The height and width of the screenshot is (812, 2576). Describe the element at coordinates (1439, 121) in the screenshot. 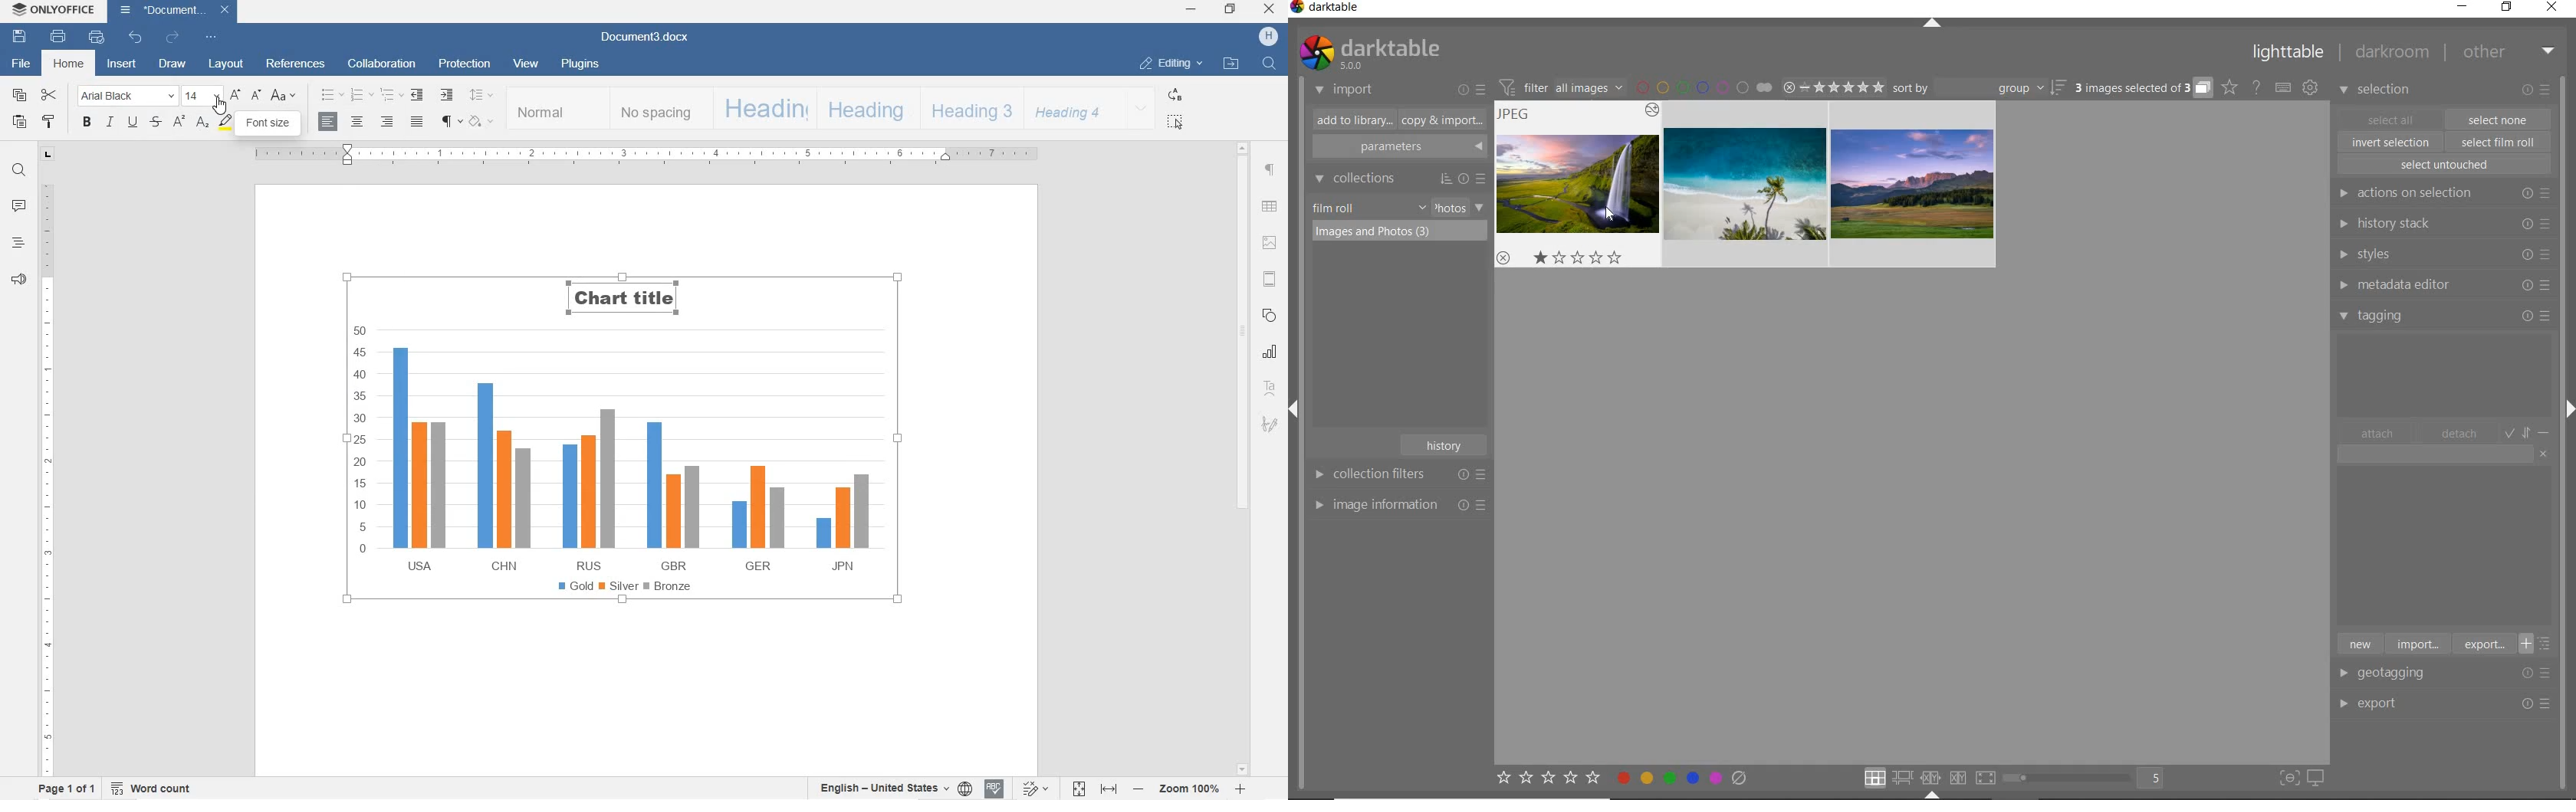

I see `copy & import` at that location.